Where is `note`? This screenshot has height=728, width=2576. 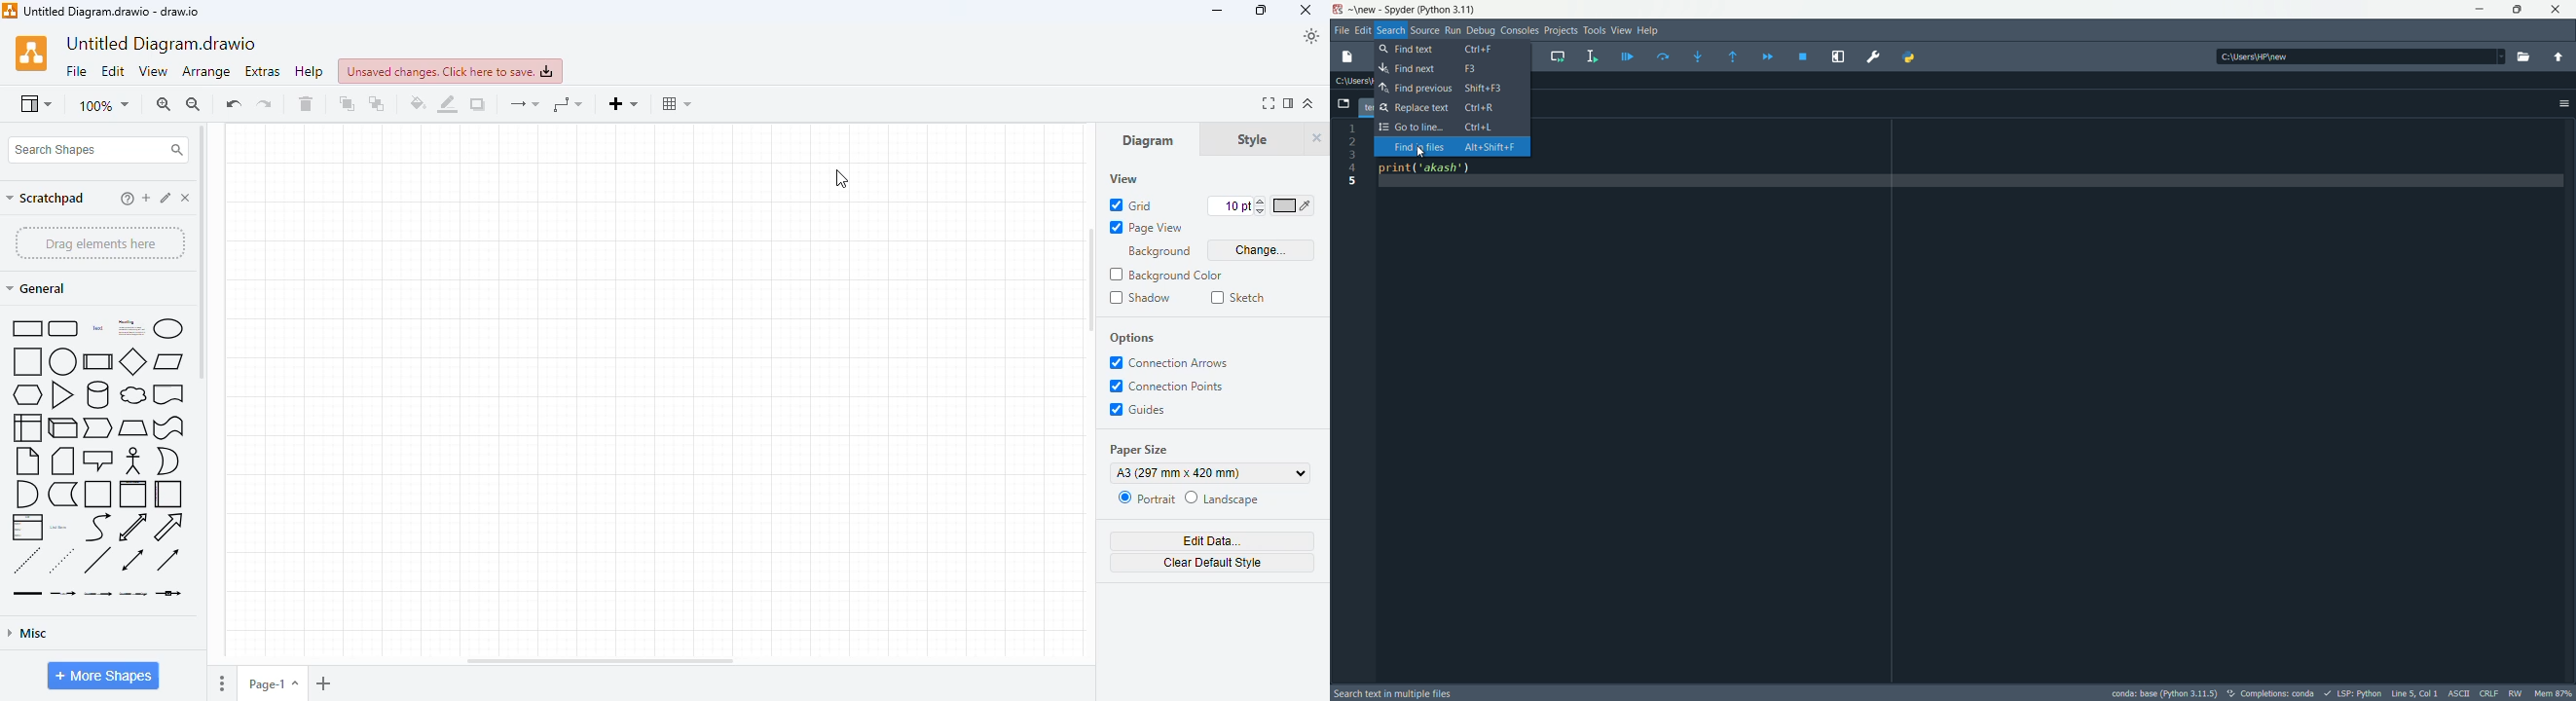 note is located at coordinates (27, 461).